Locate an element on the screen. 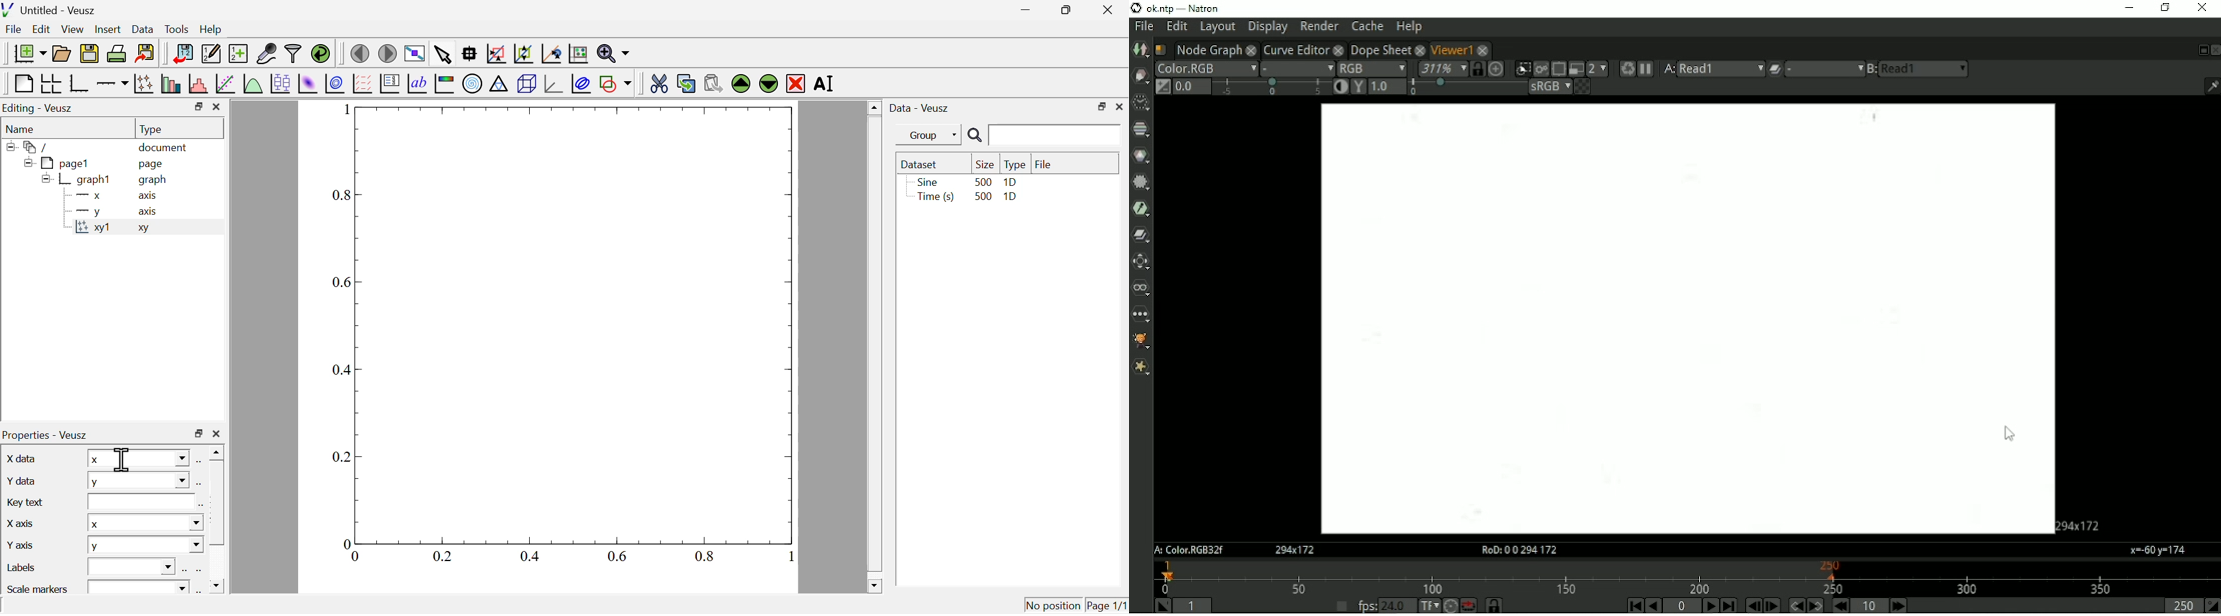 The width and height of the screenshot is (2240, 616). no position is located at coordinates (1053, 604).